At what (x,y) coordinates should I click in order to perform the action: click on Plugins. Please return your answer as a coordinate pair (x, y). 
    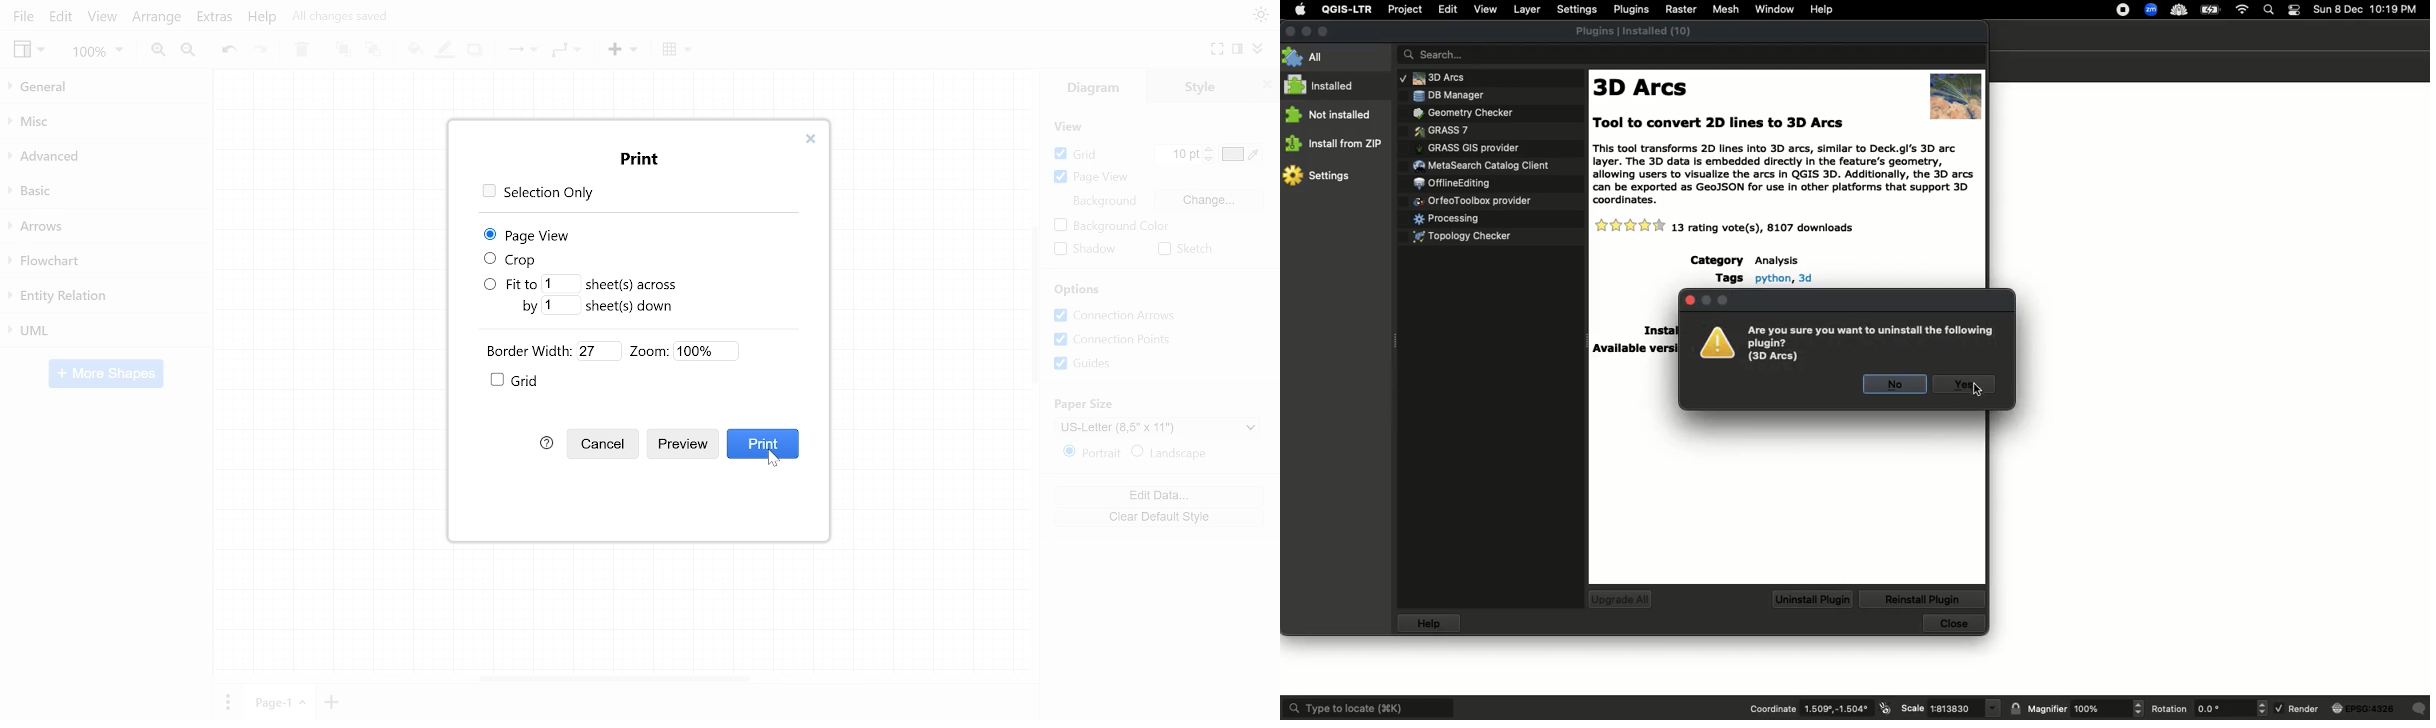
    Looking at the image, I should click on (1473, 200).